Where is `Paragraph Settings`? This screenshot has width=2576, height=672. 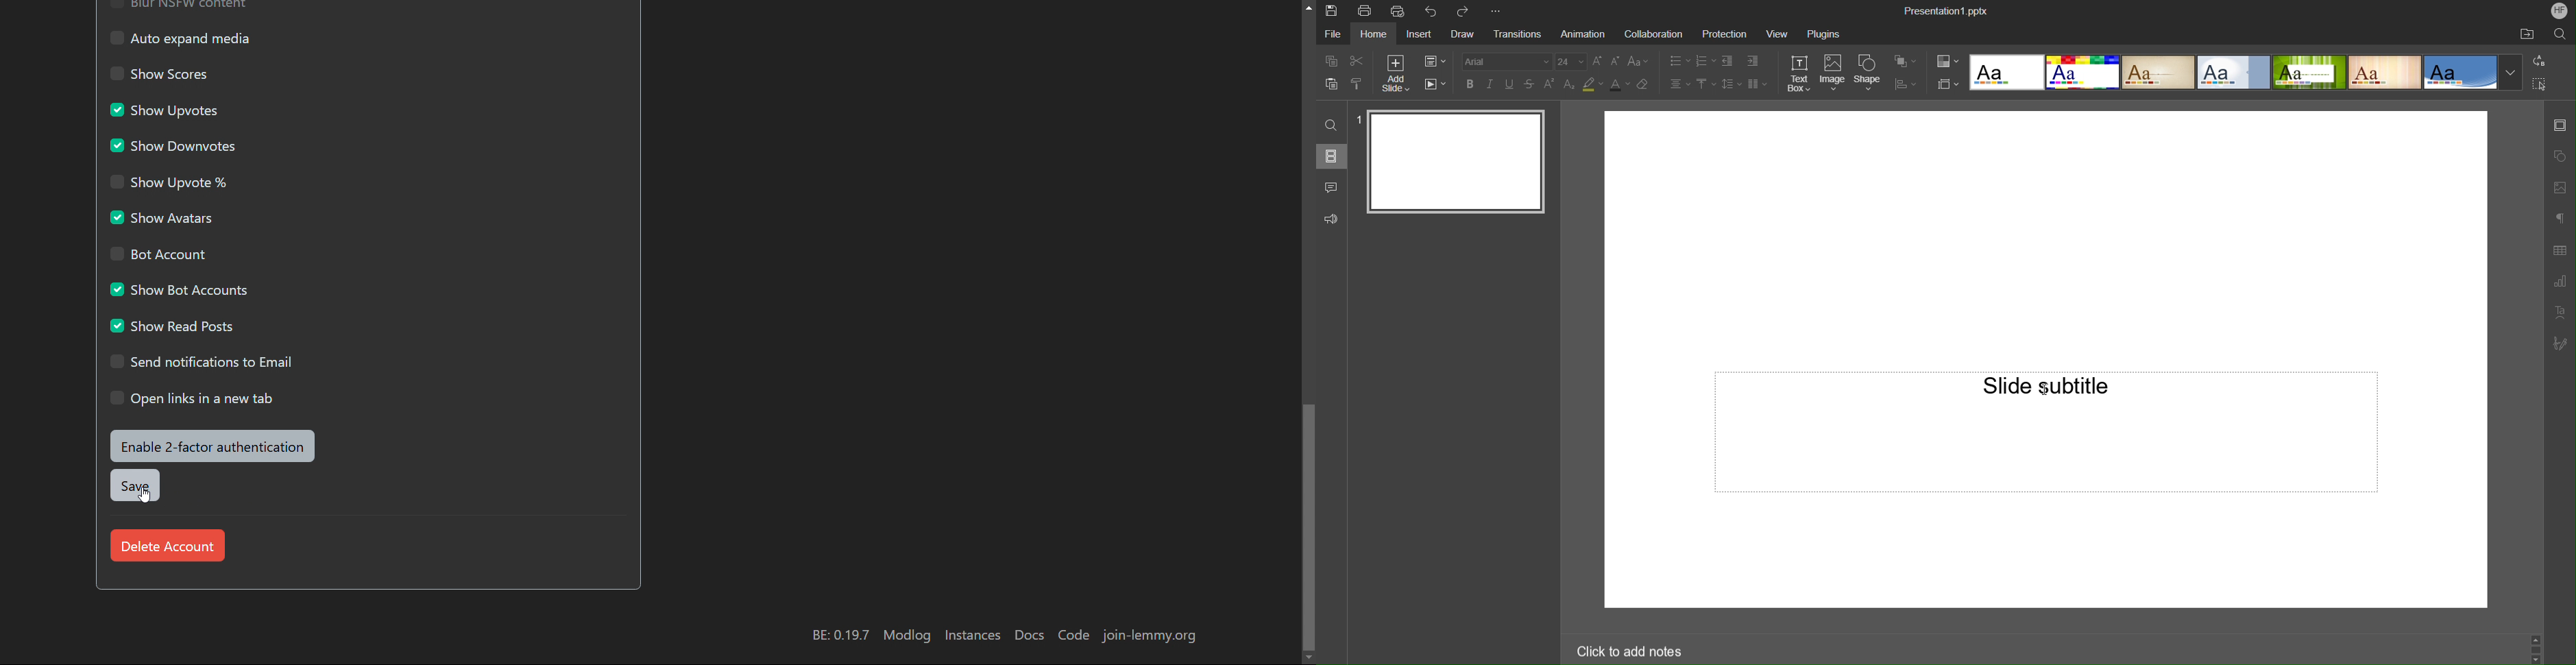
Paragraph Settings is located at coordinates (2559, 219).